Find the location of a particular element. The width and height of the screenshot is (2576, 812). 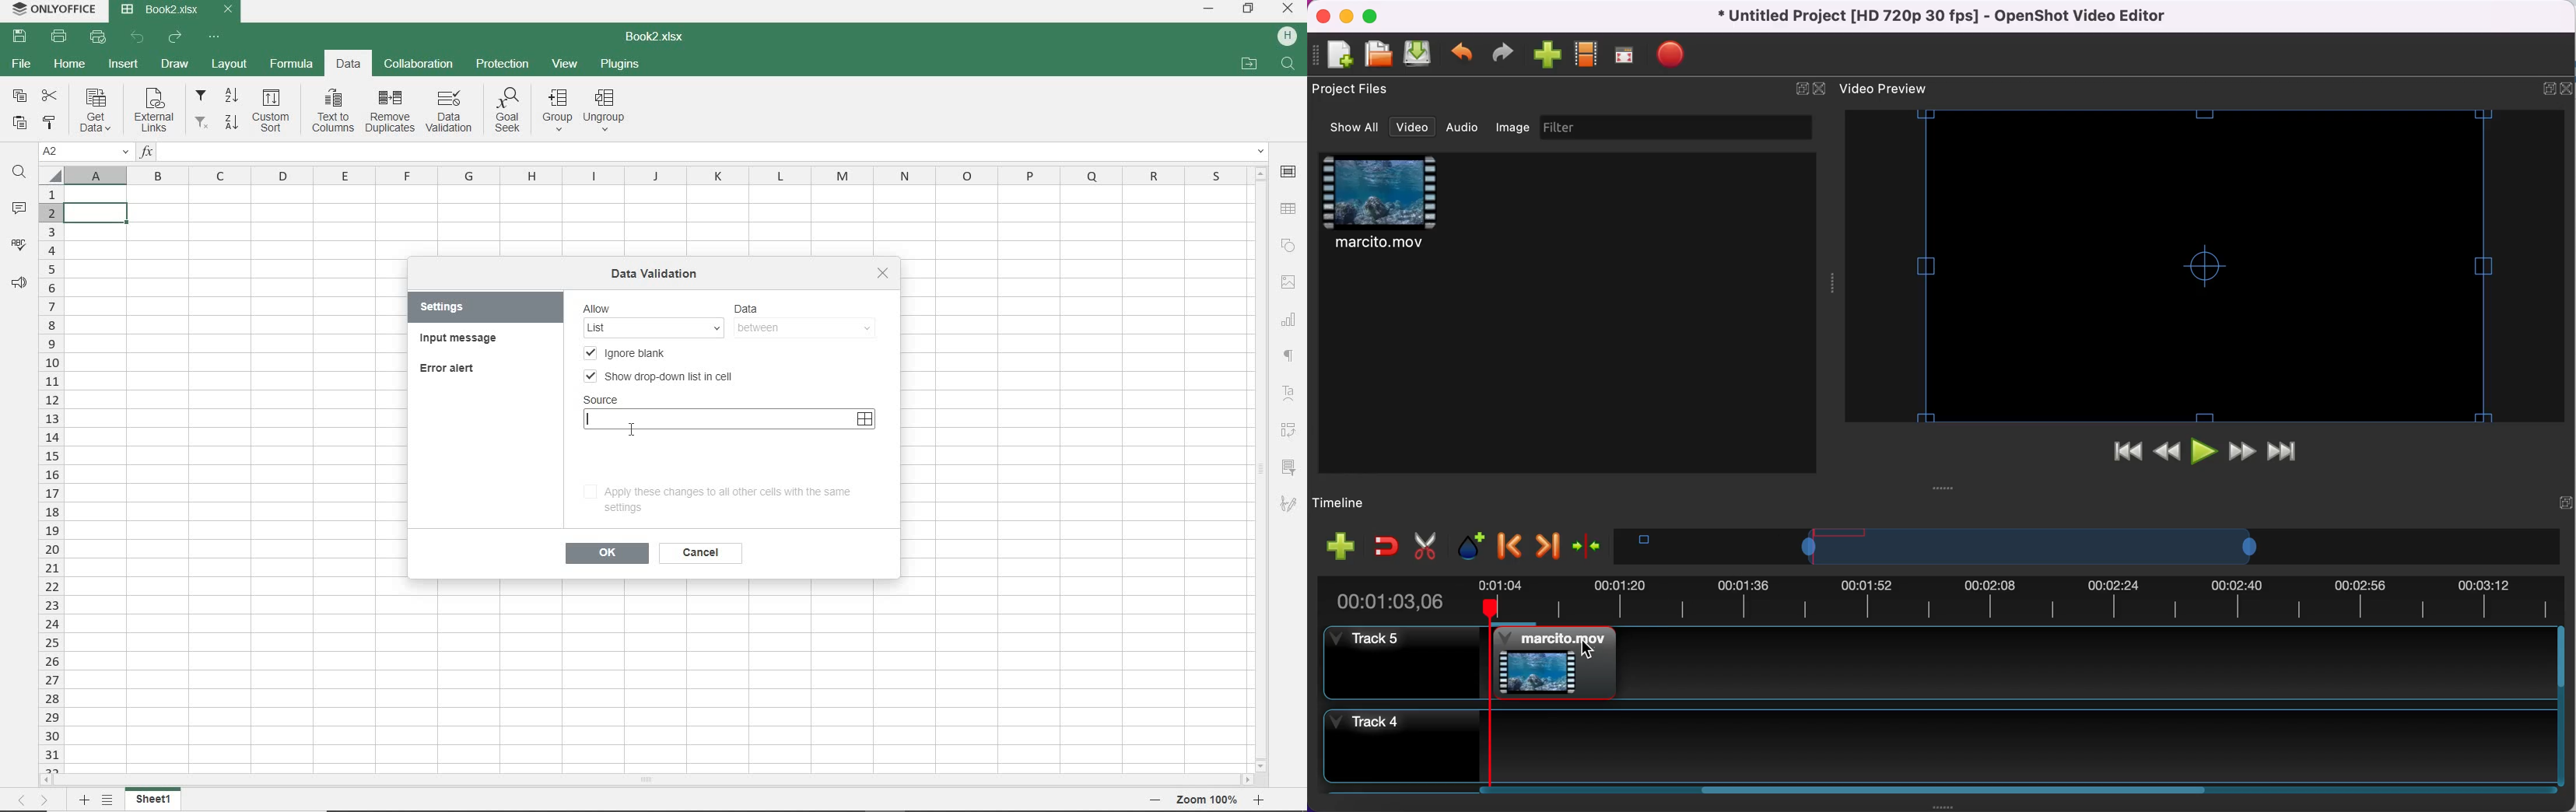

project files is located at coordinates (1356, 91).